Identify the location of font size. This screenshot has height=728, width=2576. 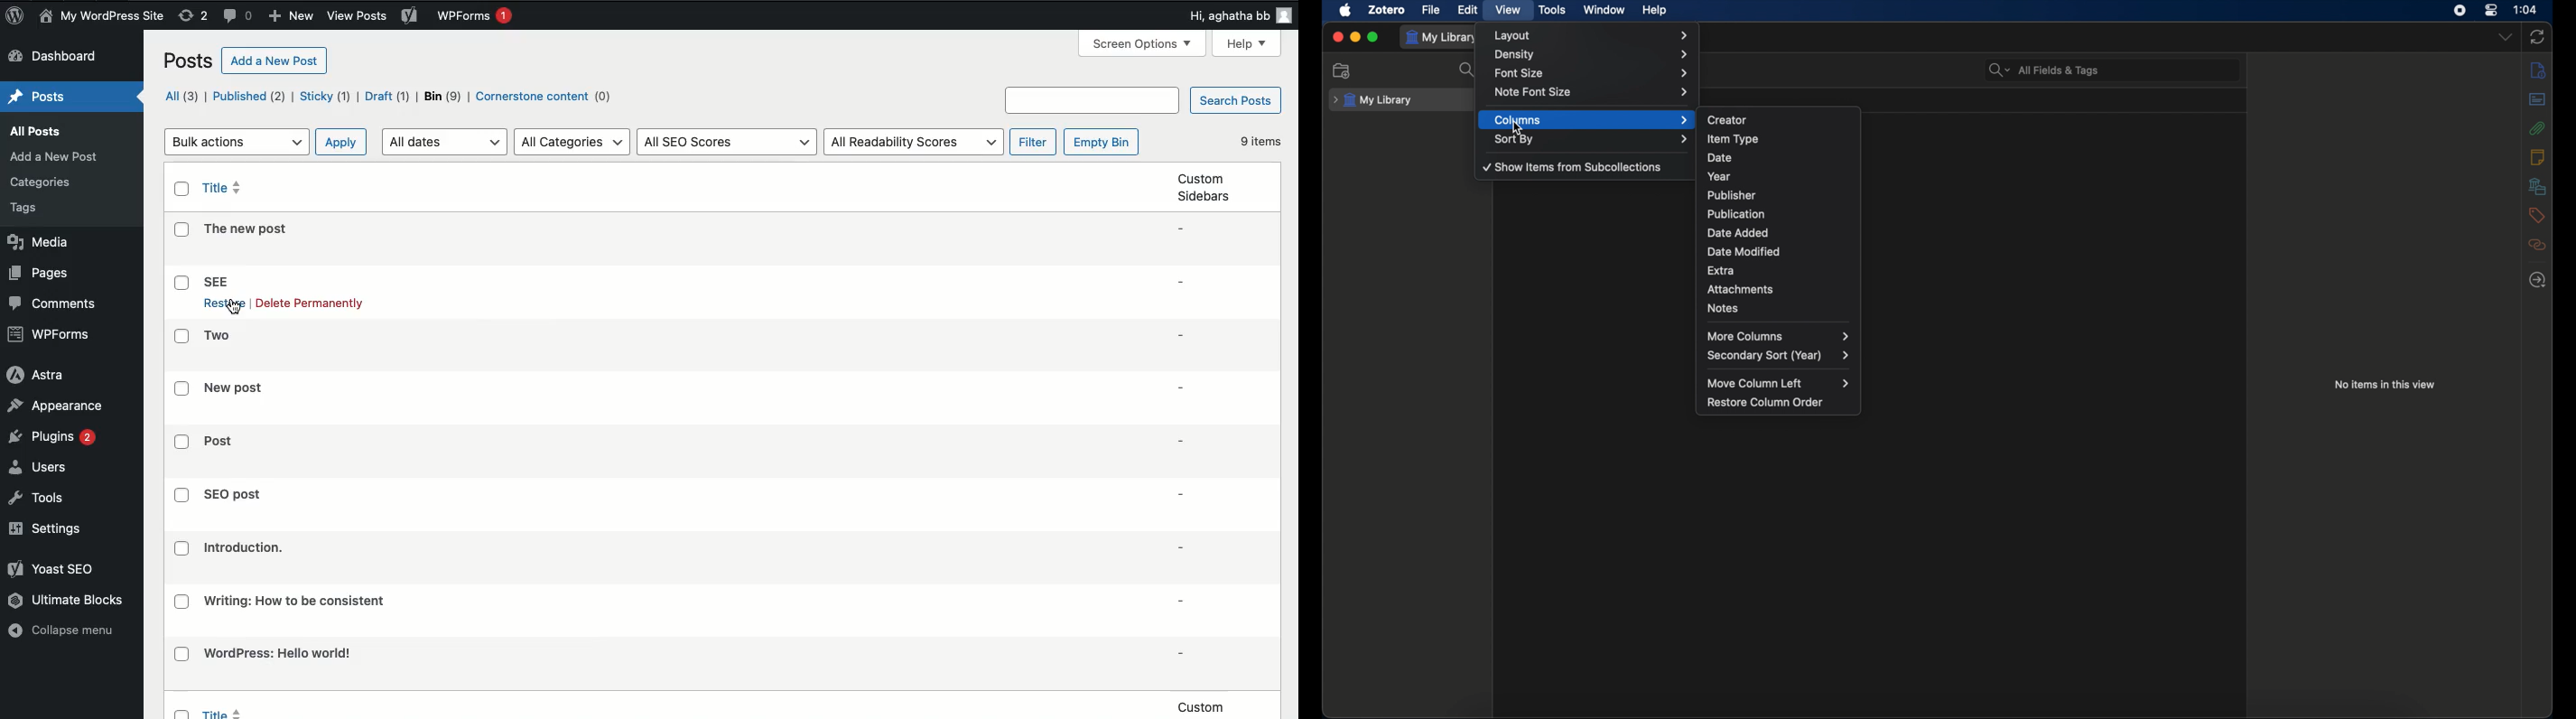
(1593, 74).